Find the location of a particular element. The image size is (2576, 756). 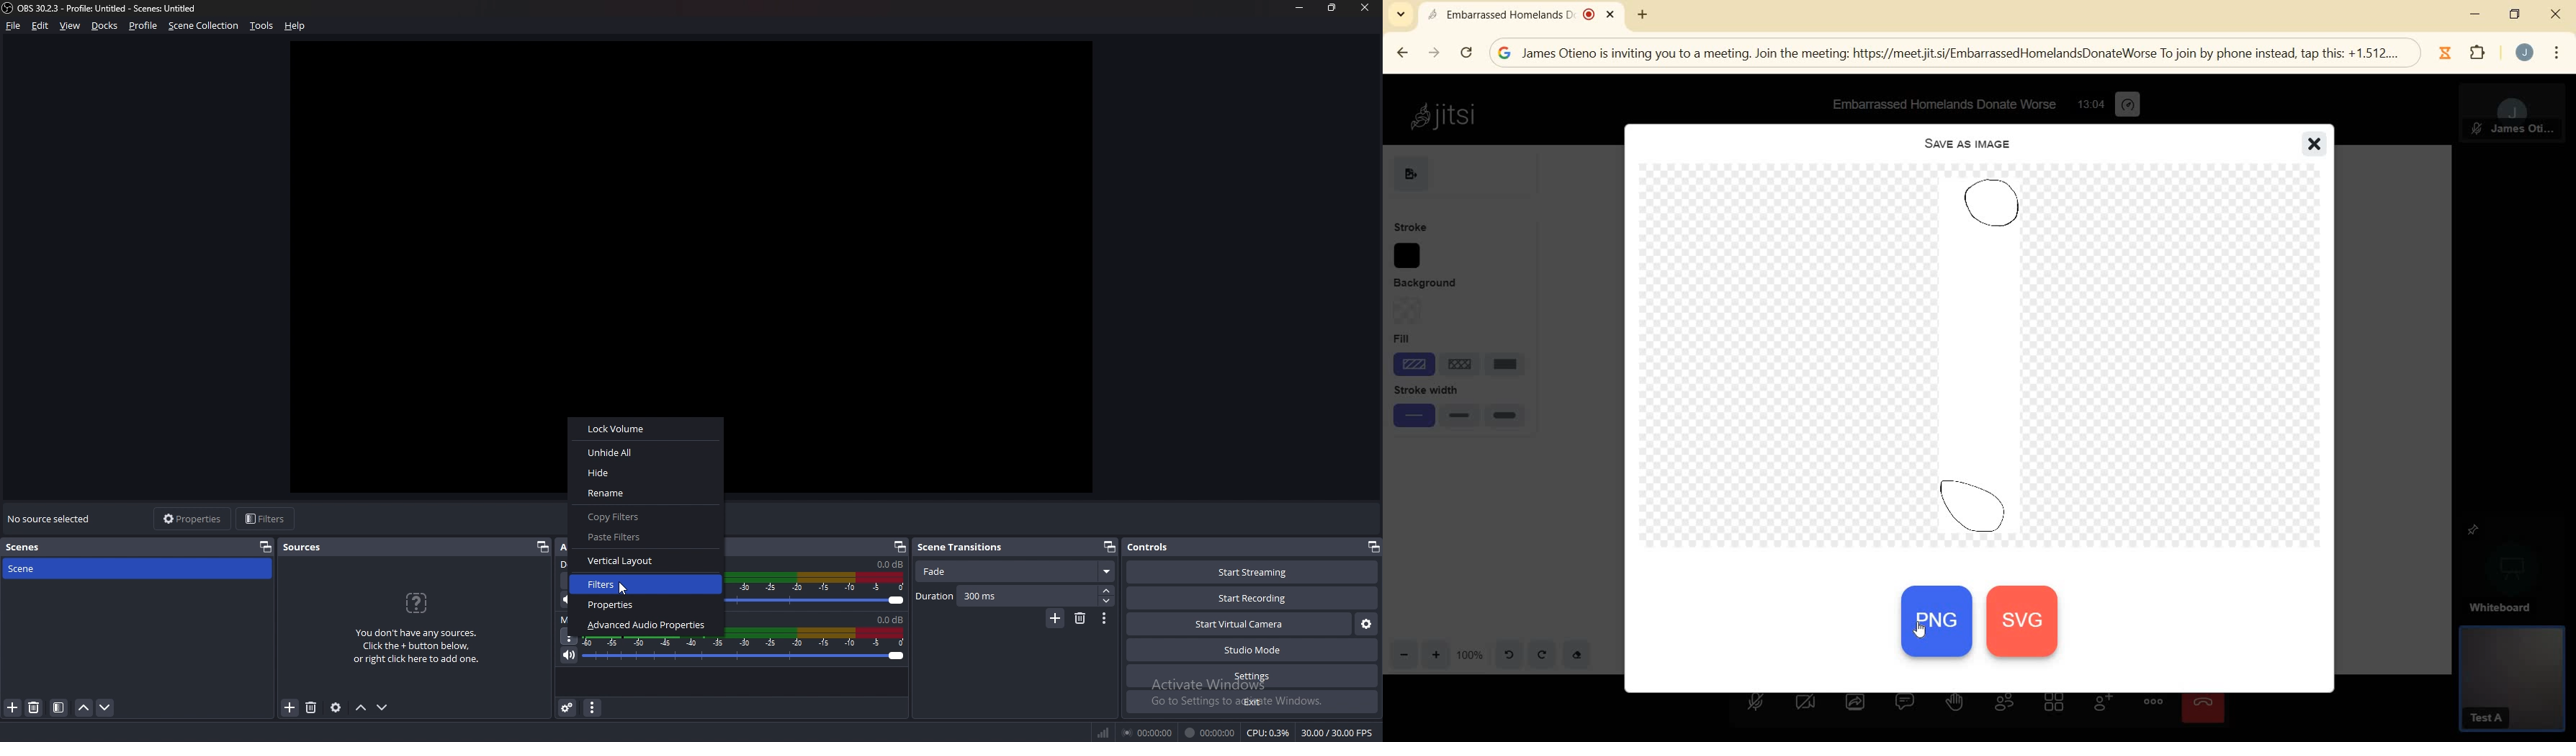

docks is located at coordinates (104, 26).